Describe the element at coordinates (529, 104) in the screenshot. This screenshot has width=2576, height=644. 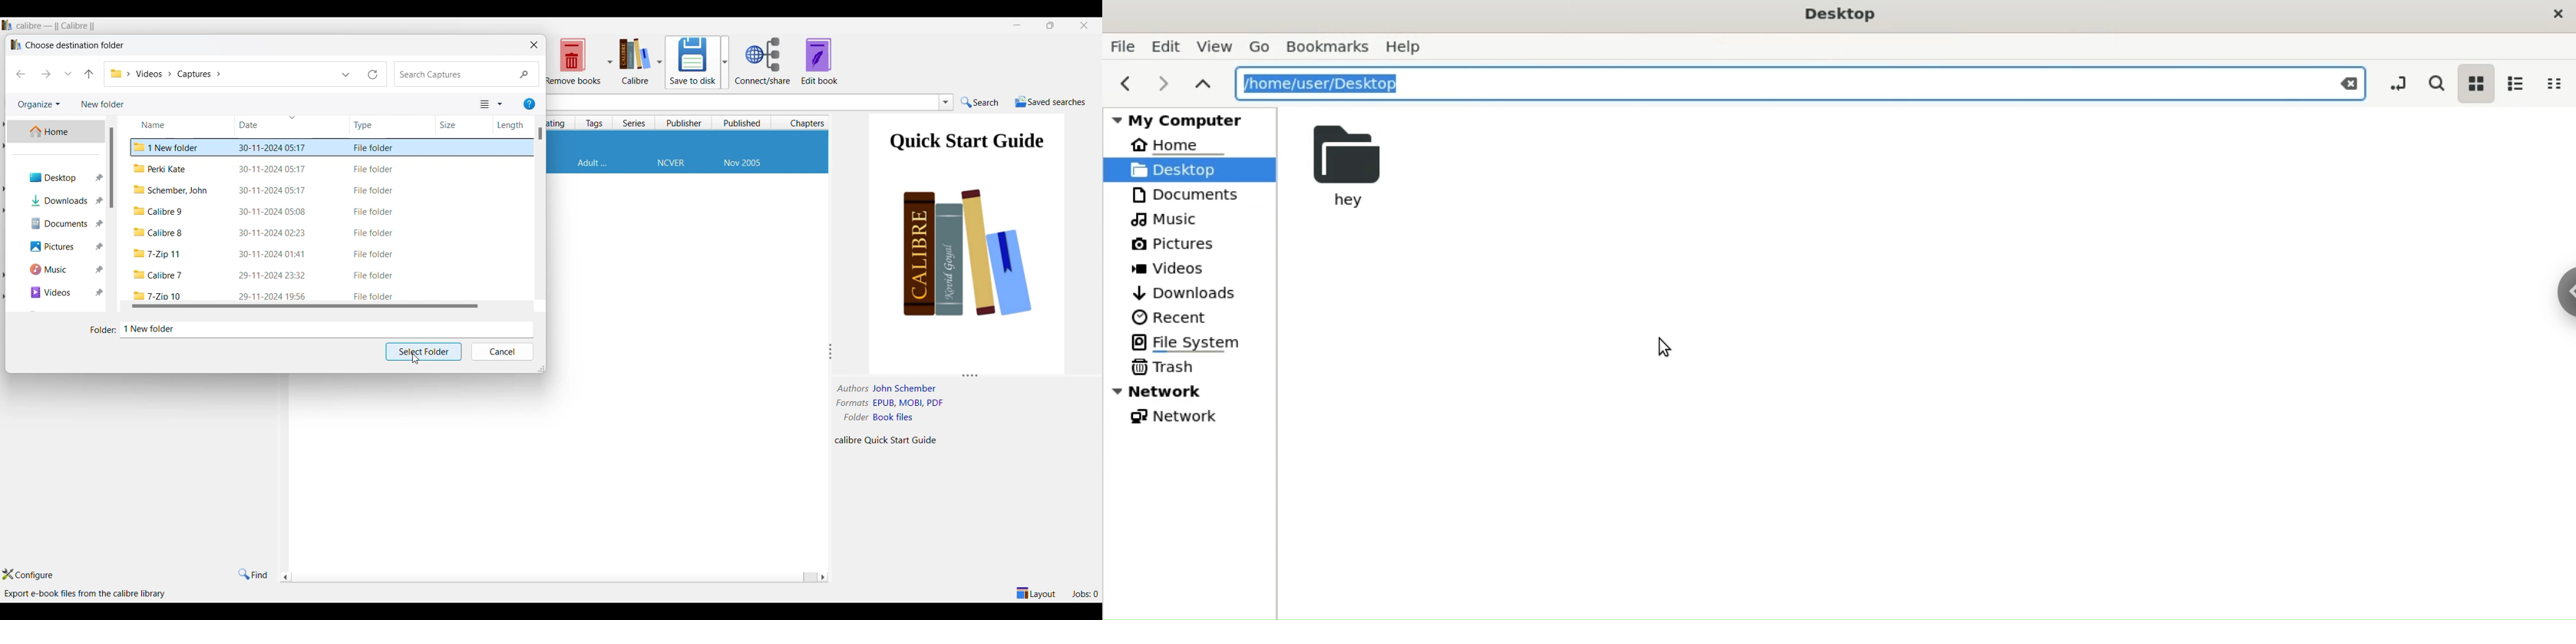
I see `Get help` at that location.